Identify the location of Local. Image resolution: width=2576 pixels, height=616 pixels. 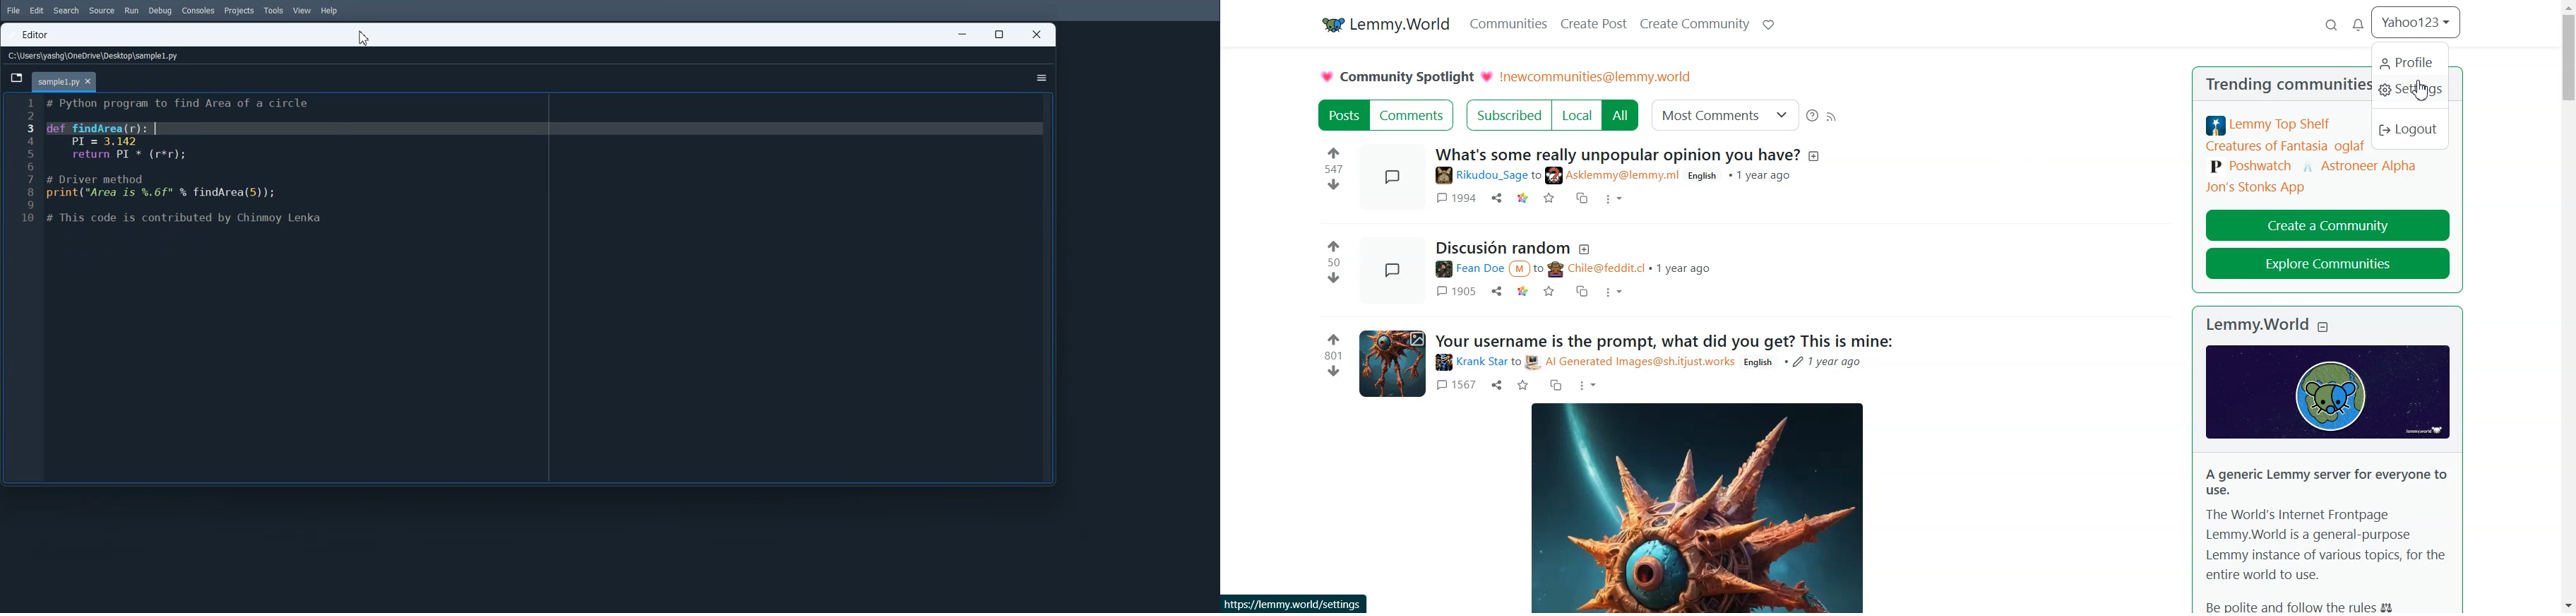
(1577, 115).